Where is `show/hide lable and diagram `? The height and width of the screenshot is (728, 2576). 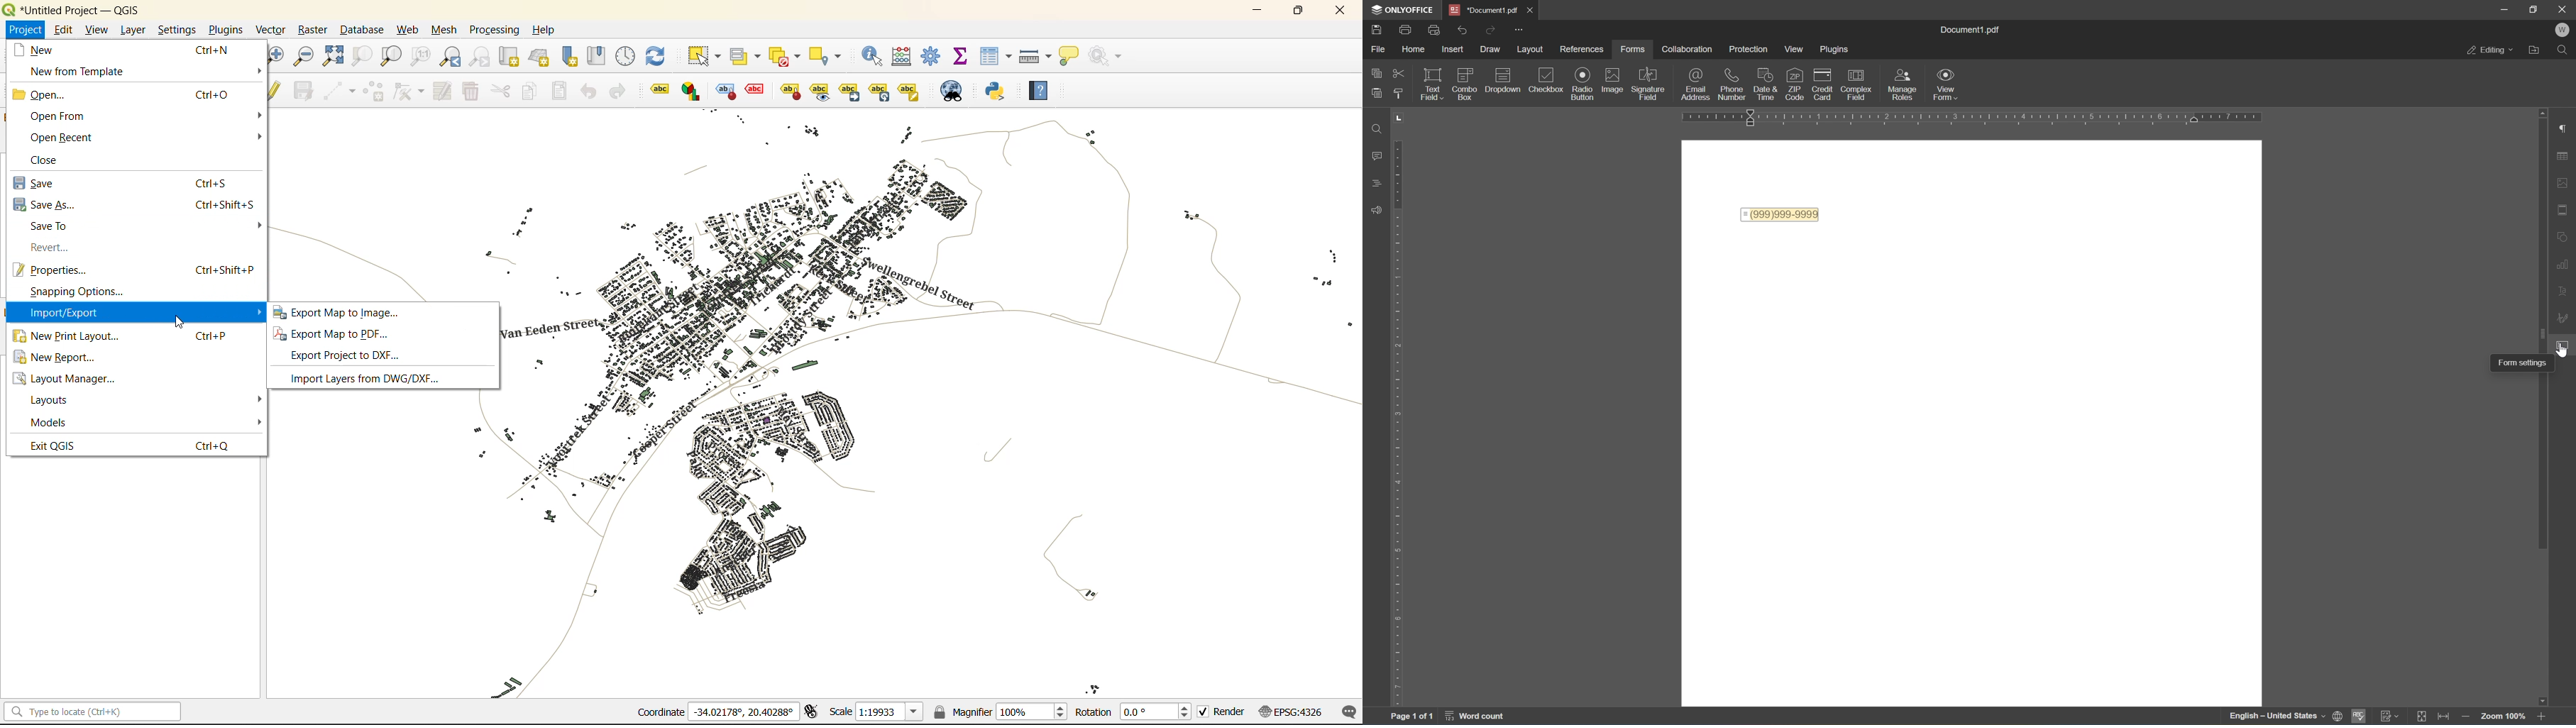 show/hide lable and diagram  is located at coordinates (789, 90).